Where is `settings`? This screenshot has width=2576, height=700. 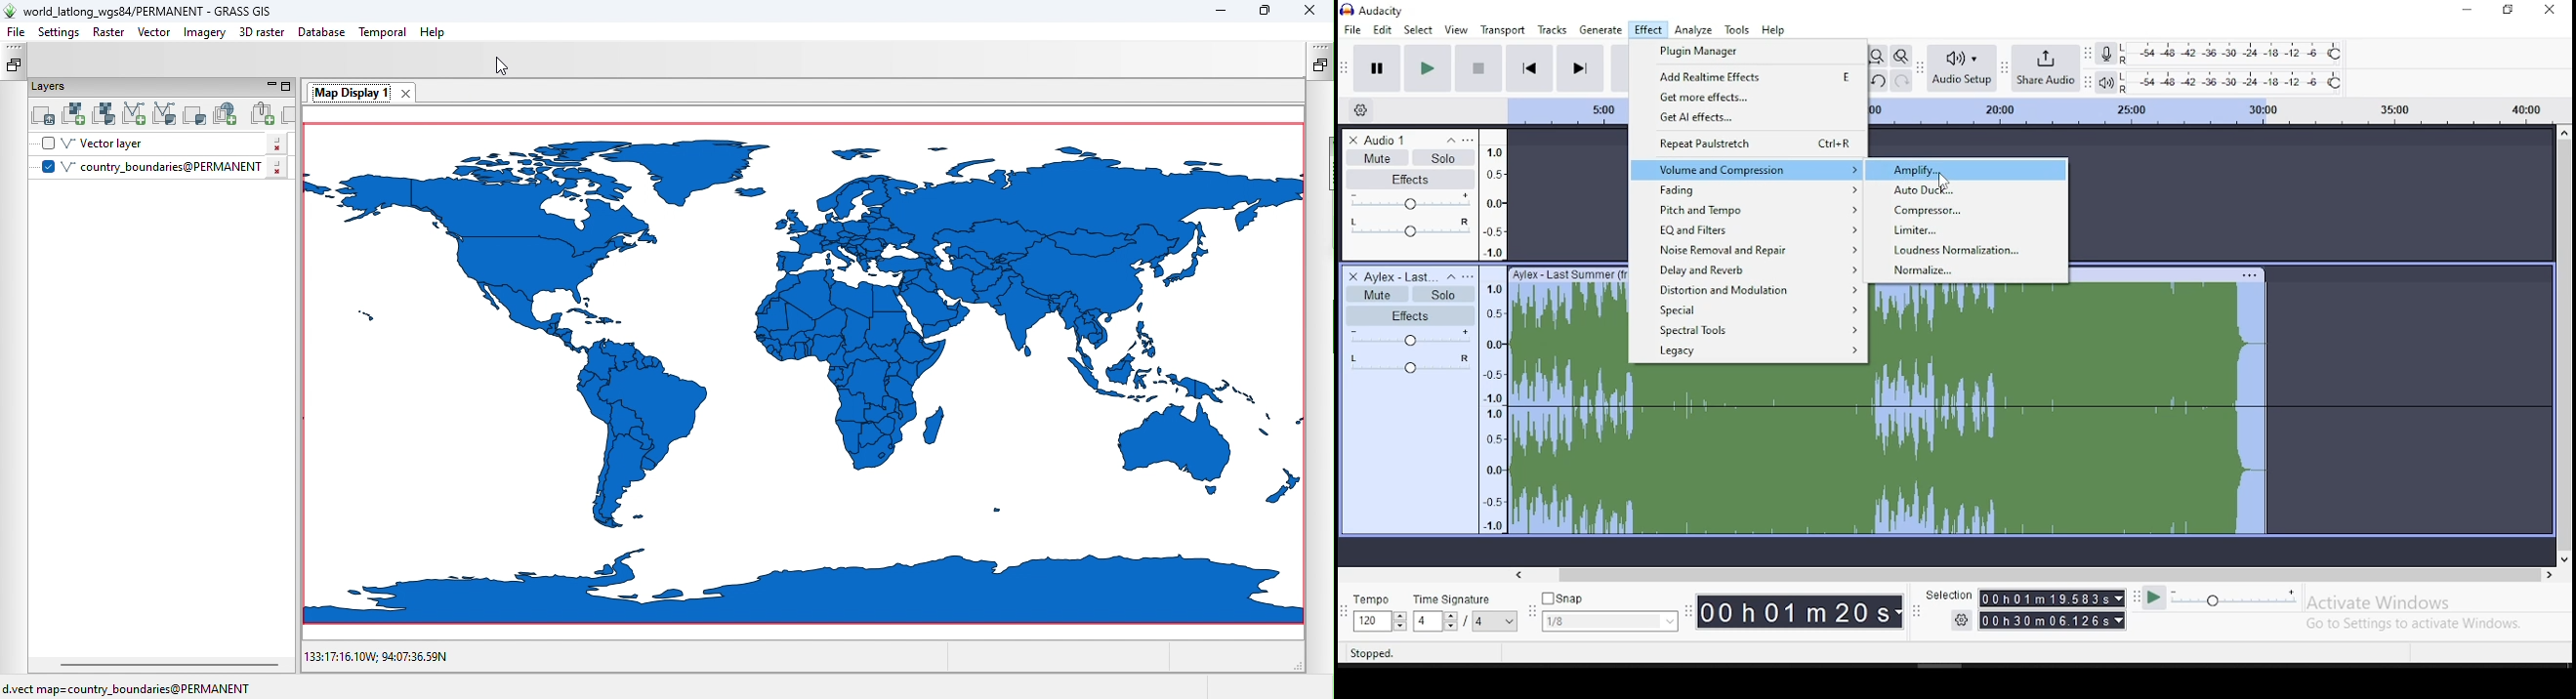
settings is located at coordinates (1965, 622).